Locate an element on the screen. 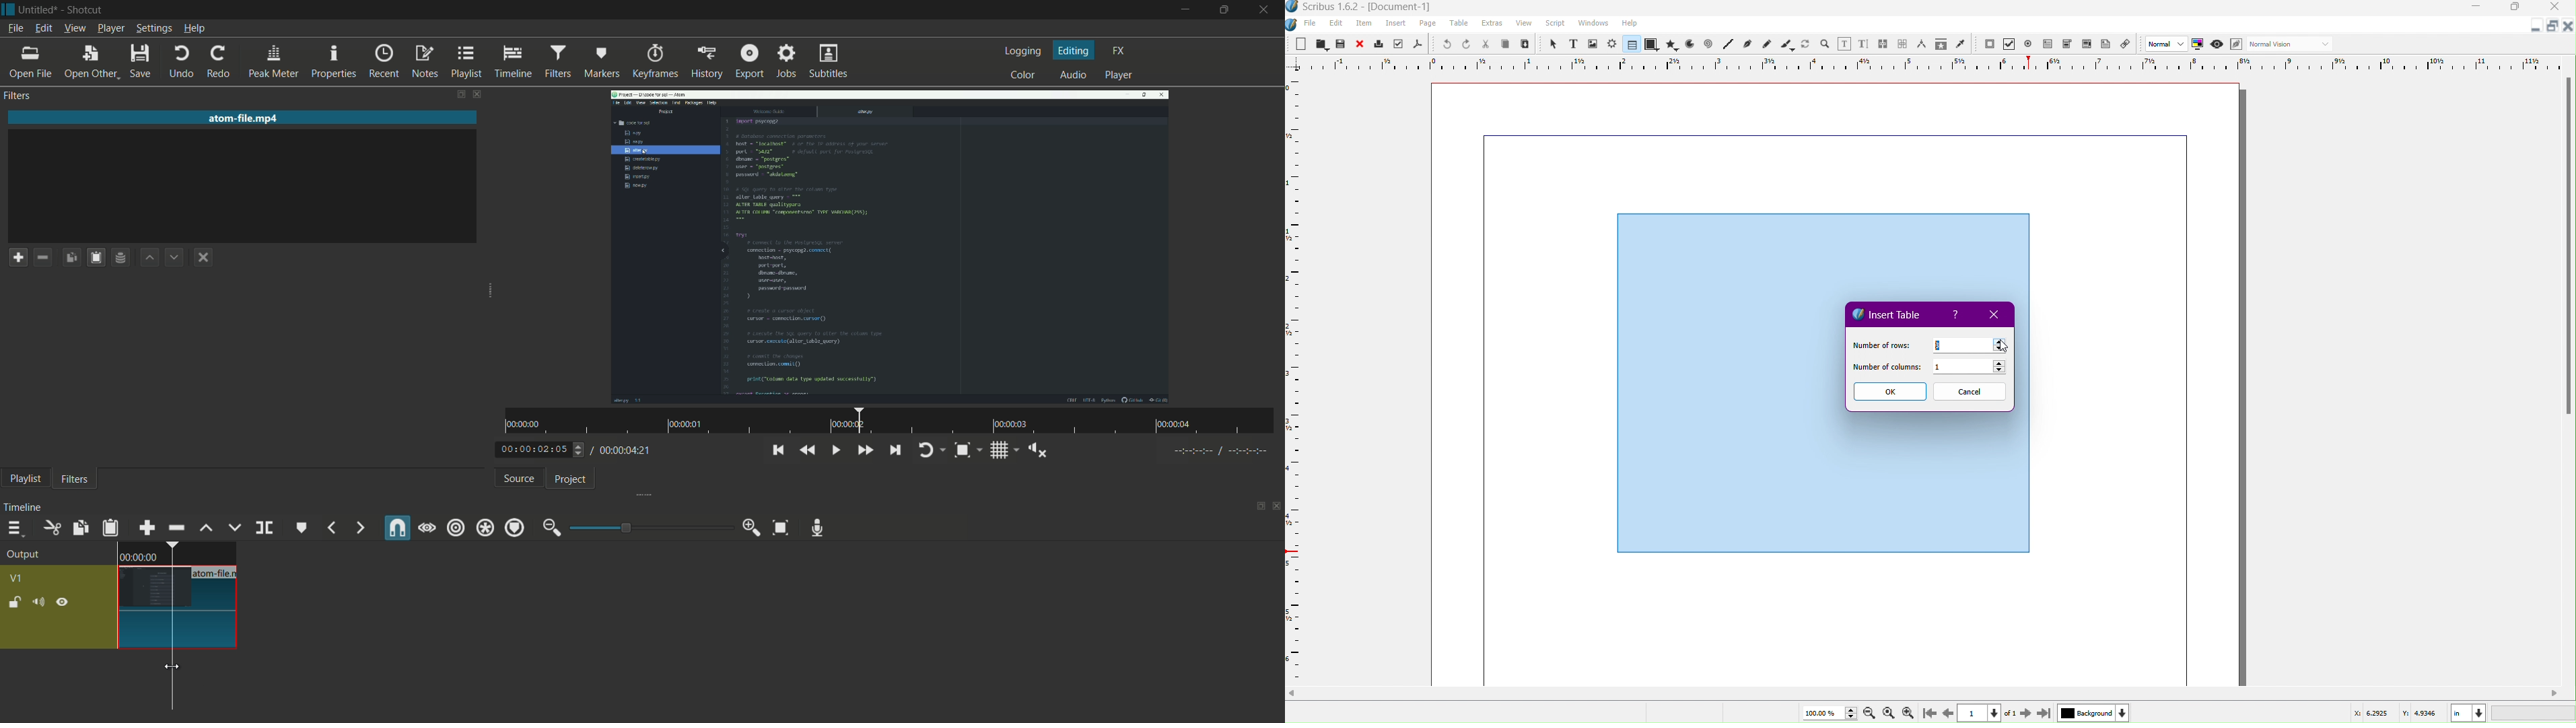 This screenshot has height=728, width=2576. ripple all tracks is located at coordinates (485, 528).